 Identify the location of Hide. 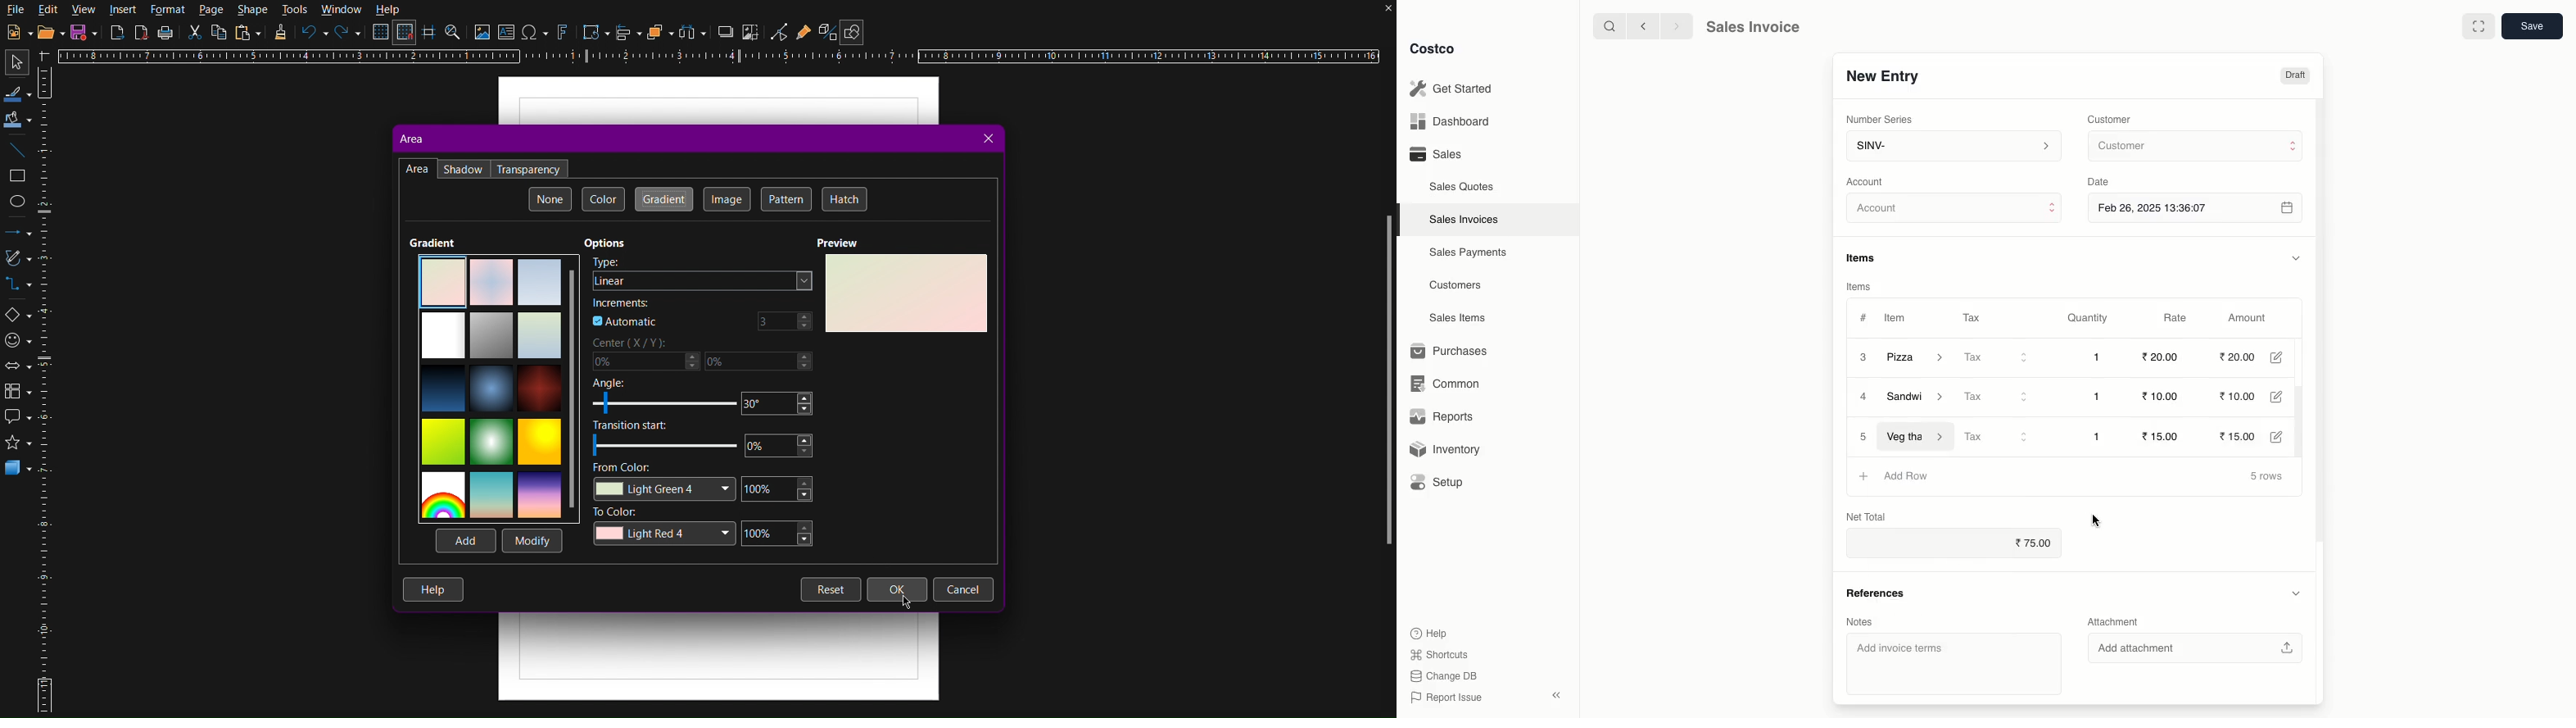
(2295, 593).